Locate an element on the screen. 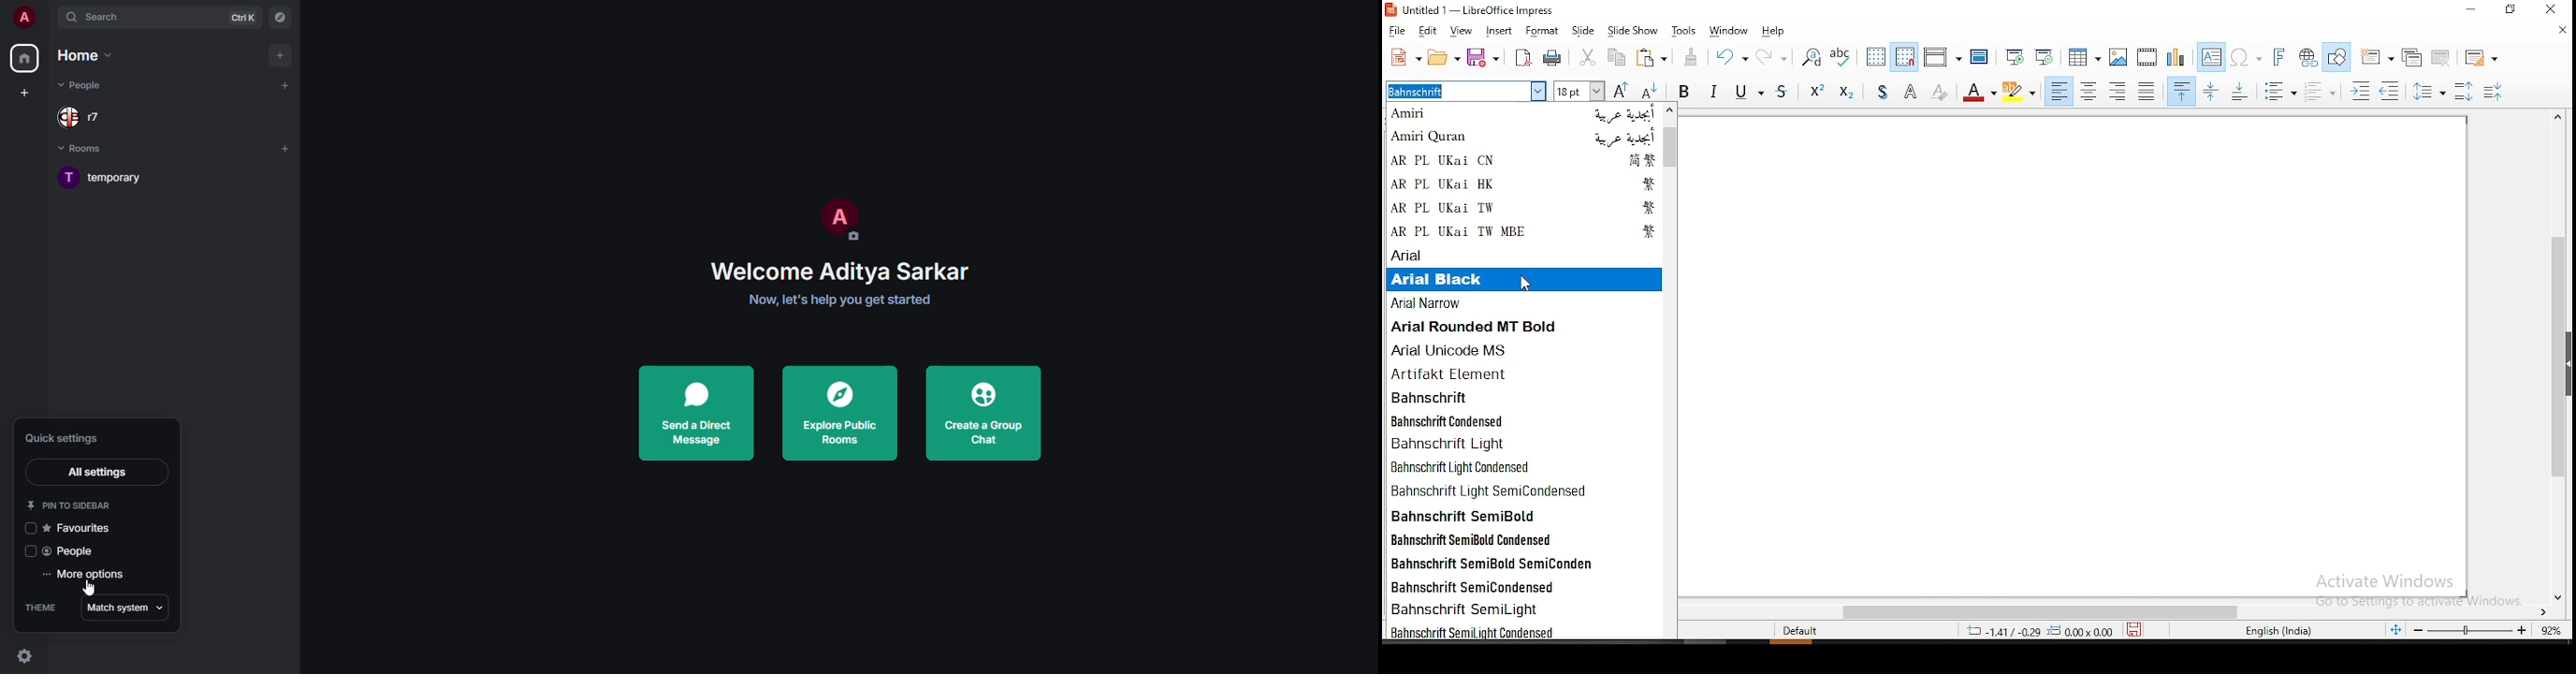 This screenshot has width=2576, height=700. bahnschrift semilight condensed is located at coordinates (1521, 631).